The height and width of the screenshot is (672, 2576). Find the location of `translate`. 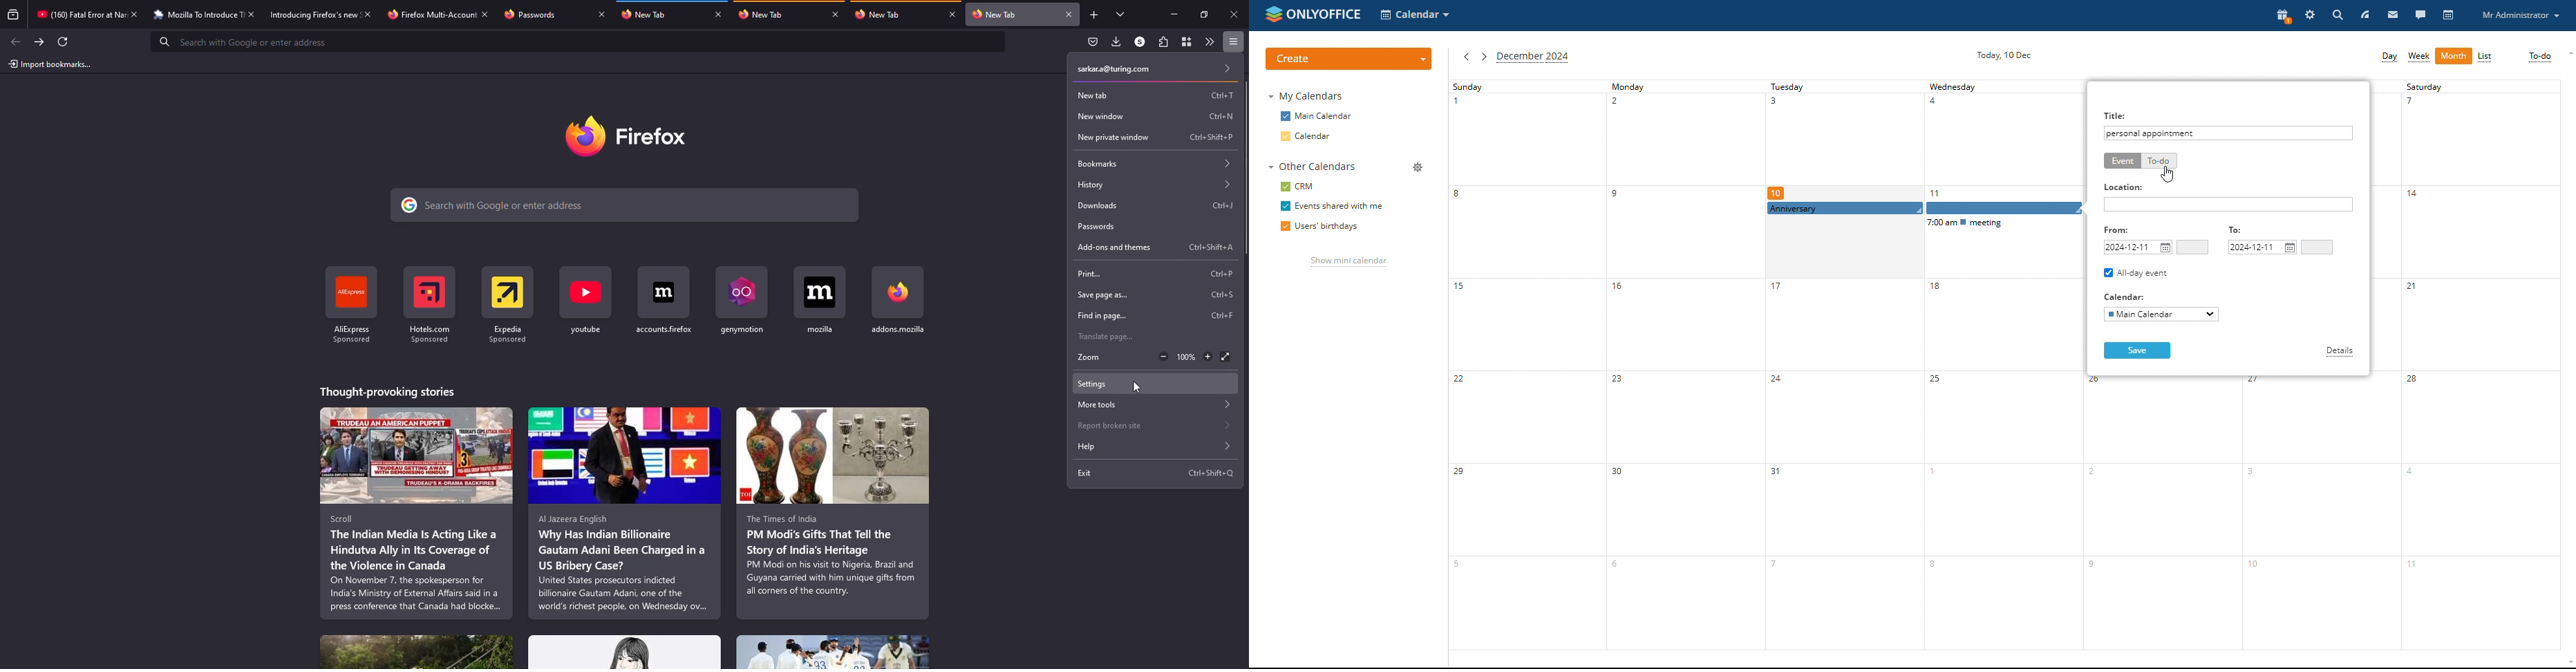

translate is located at coordinates (1108, 336).